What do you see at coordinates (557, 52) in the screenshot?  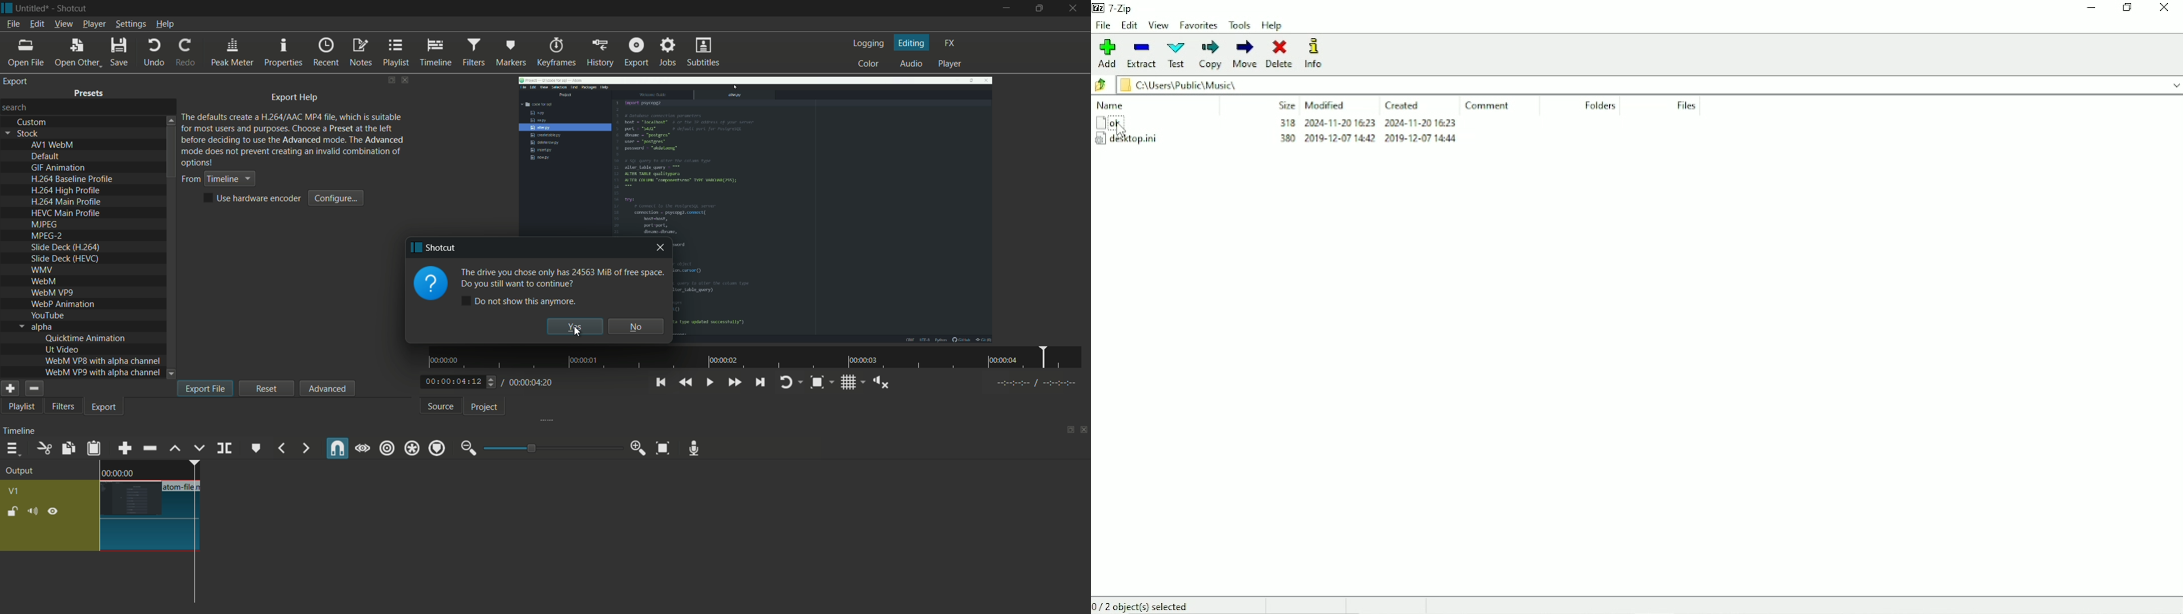 I see `keyframes` at bounding box center [557, 52].